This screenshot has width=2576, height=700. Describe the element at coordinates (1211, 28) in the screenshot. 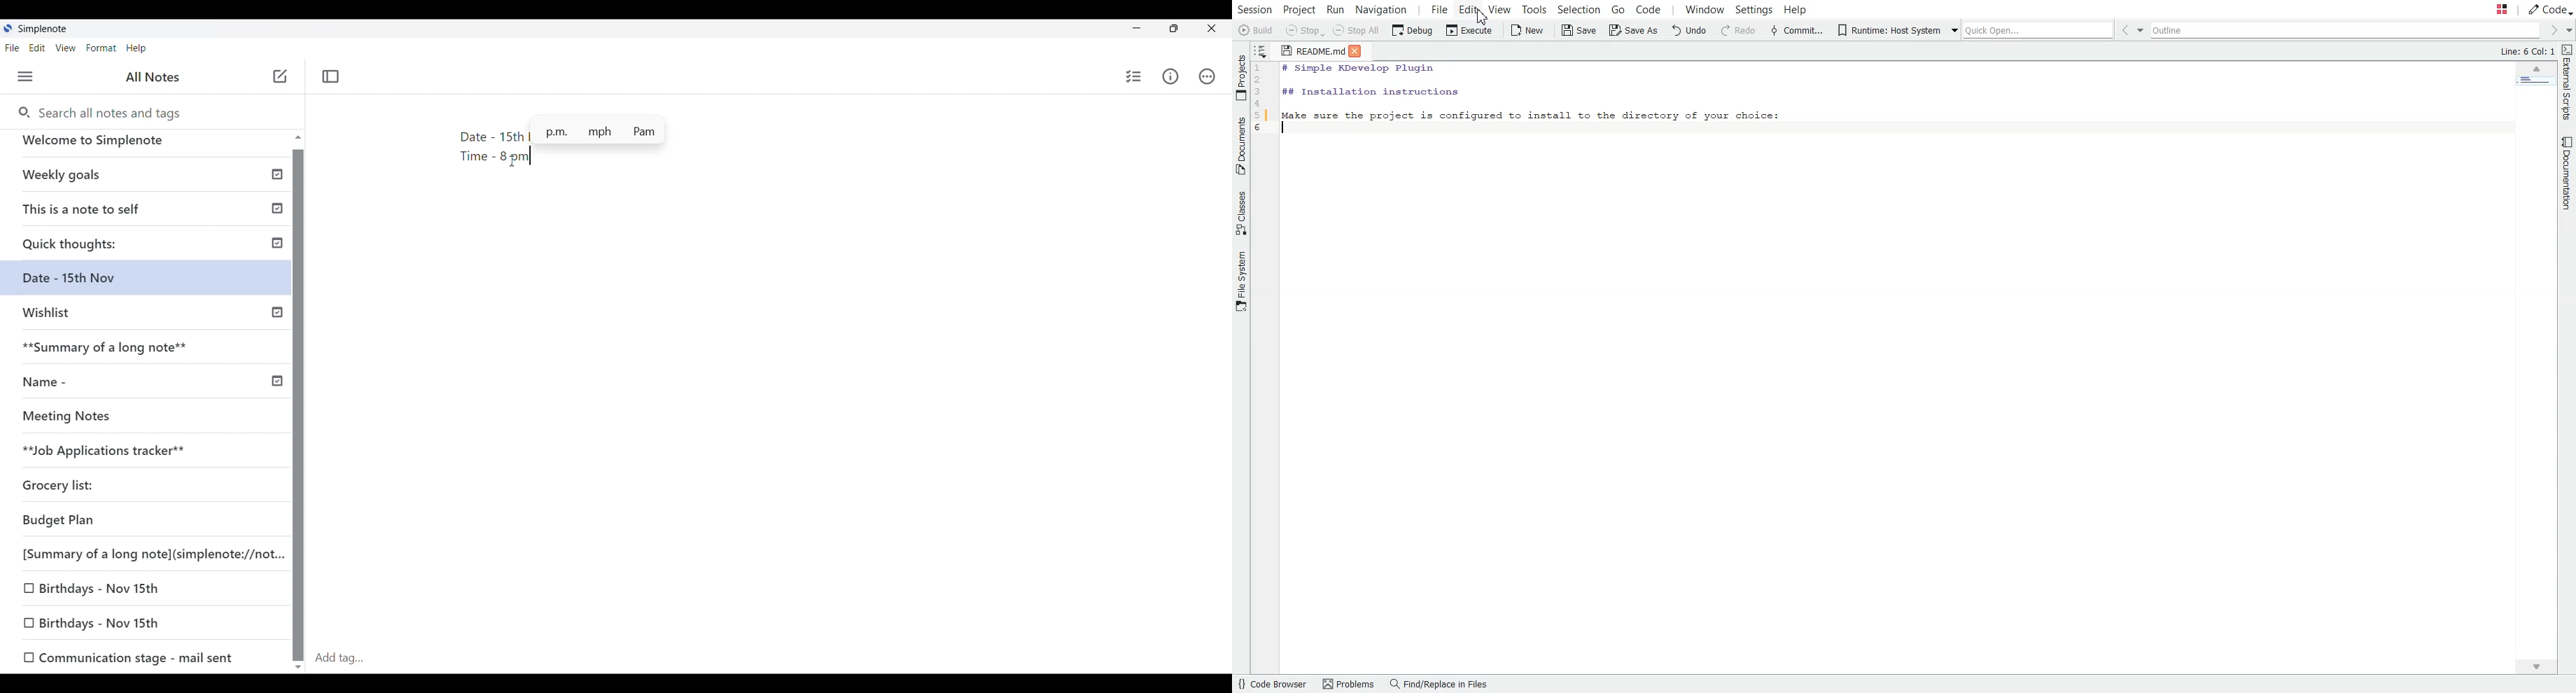

I see `Close interface` at that location.